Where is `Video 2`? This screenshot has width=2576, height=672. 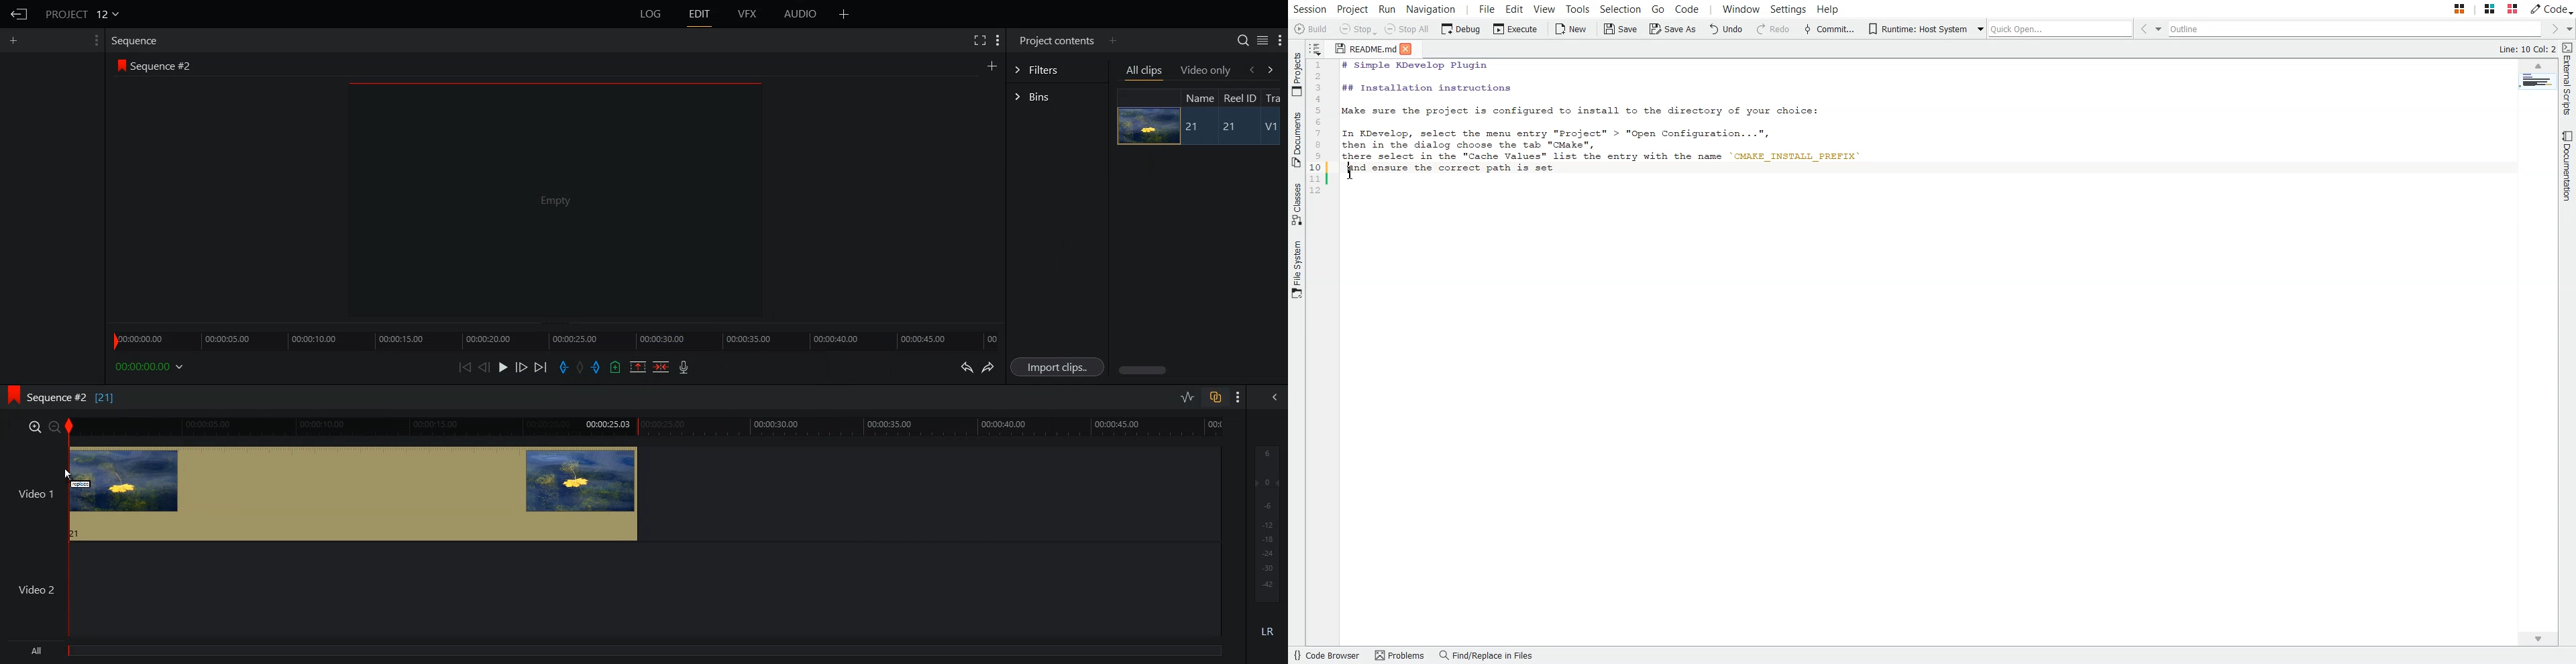 Video 2 is located at coordinates (610, 590).